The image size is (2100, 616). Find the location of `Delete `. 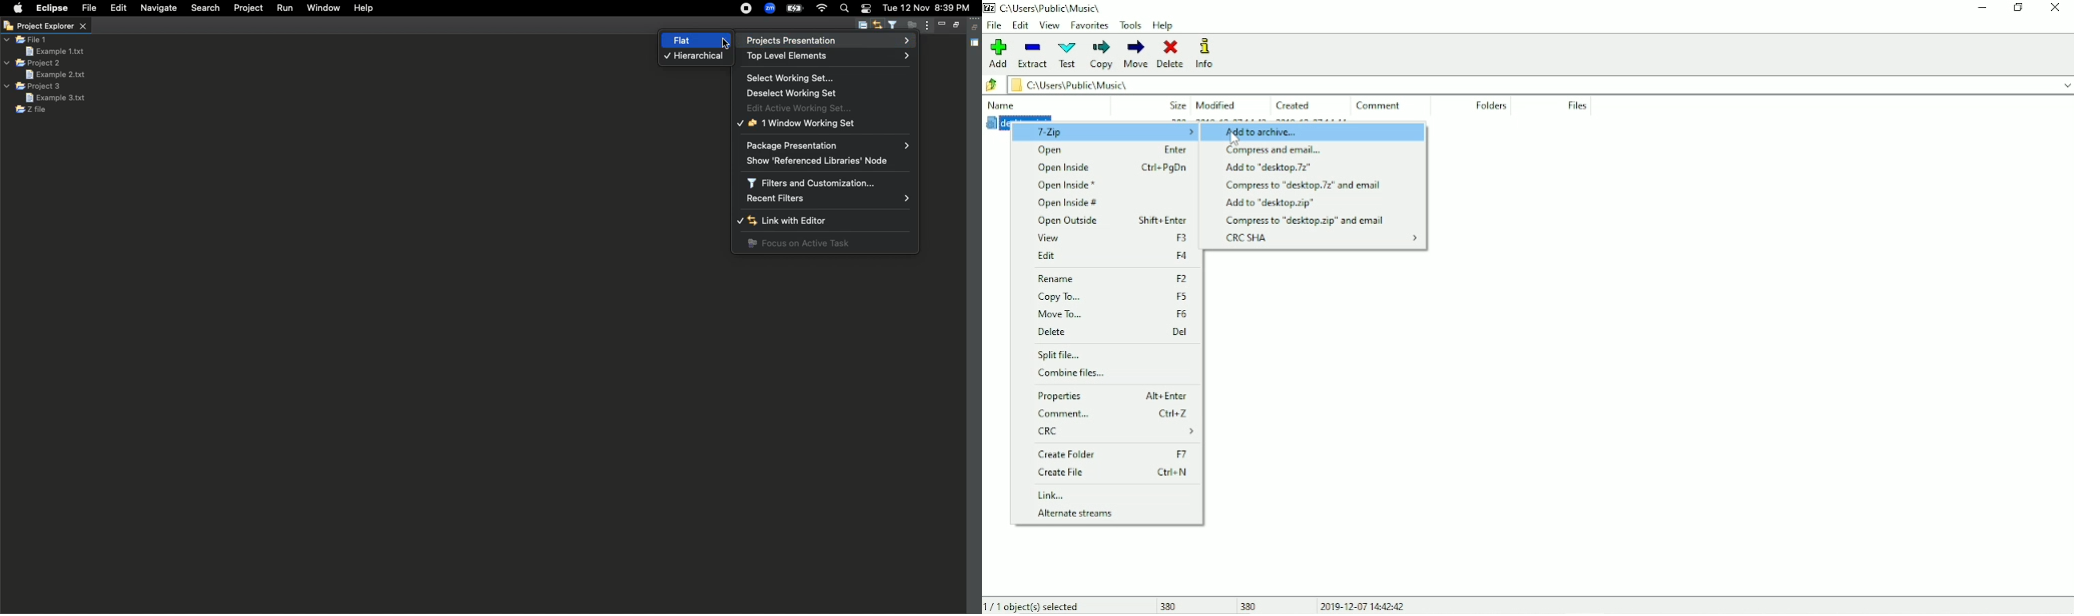

Delete  is located at coordinates (1172, 54).